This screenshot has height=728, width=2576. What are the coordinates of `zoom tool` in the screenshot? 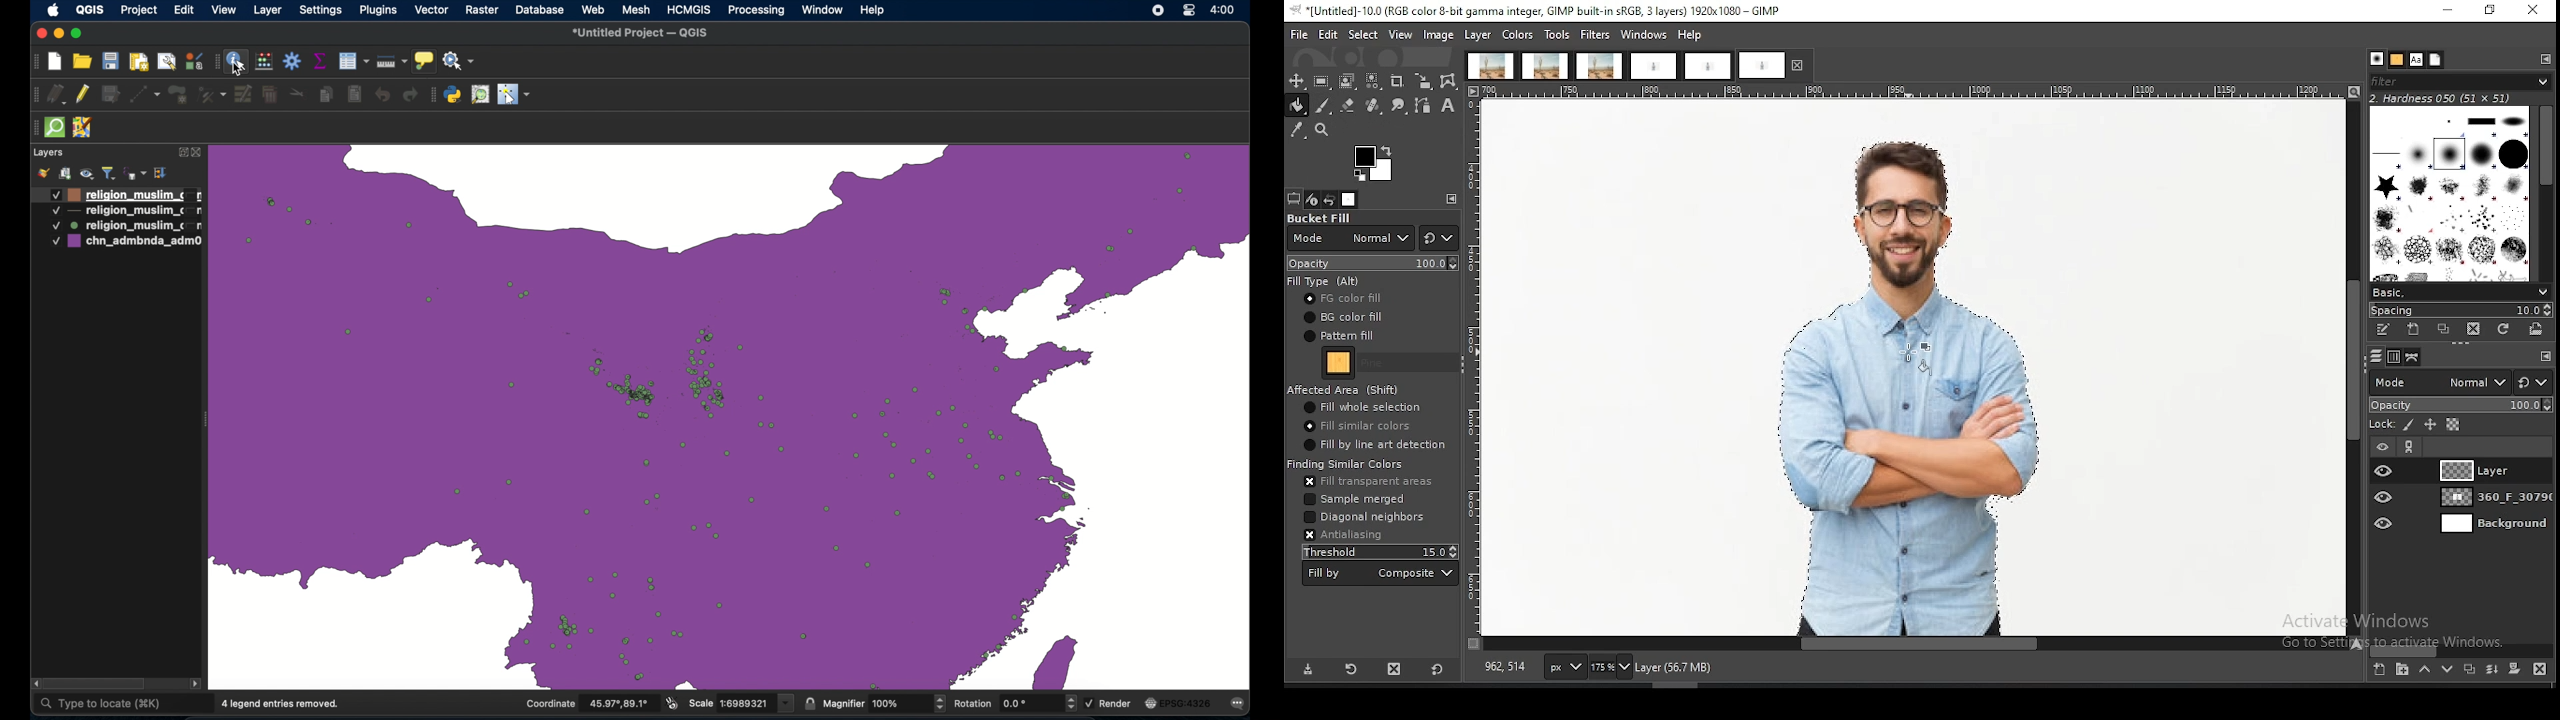 It's located at (1320, 128).